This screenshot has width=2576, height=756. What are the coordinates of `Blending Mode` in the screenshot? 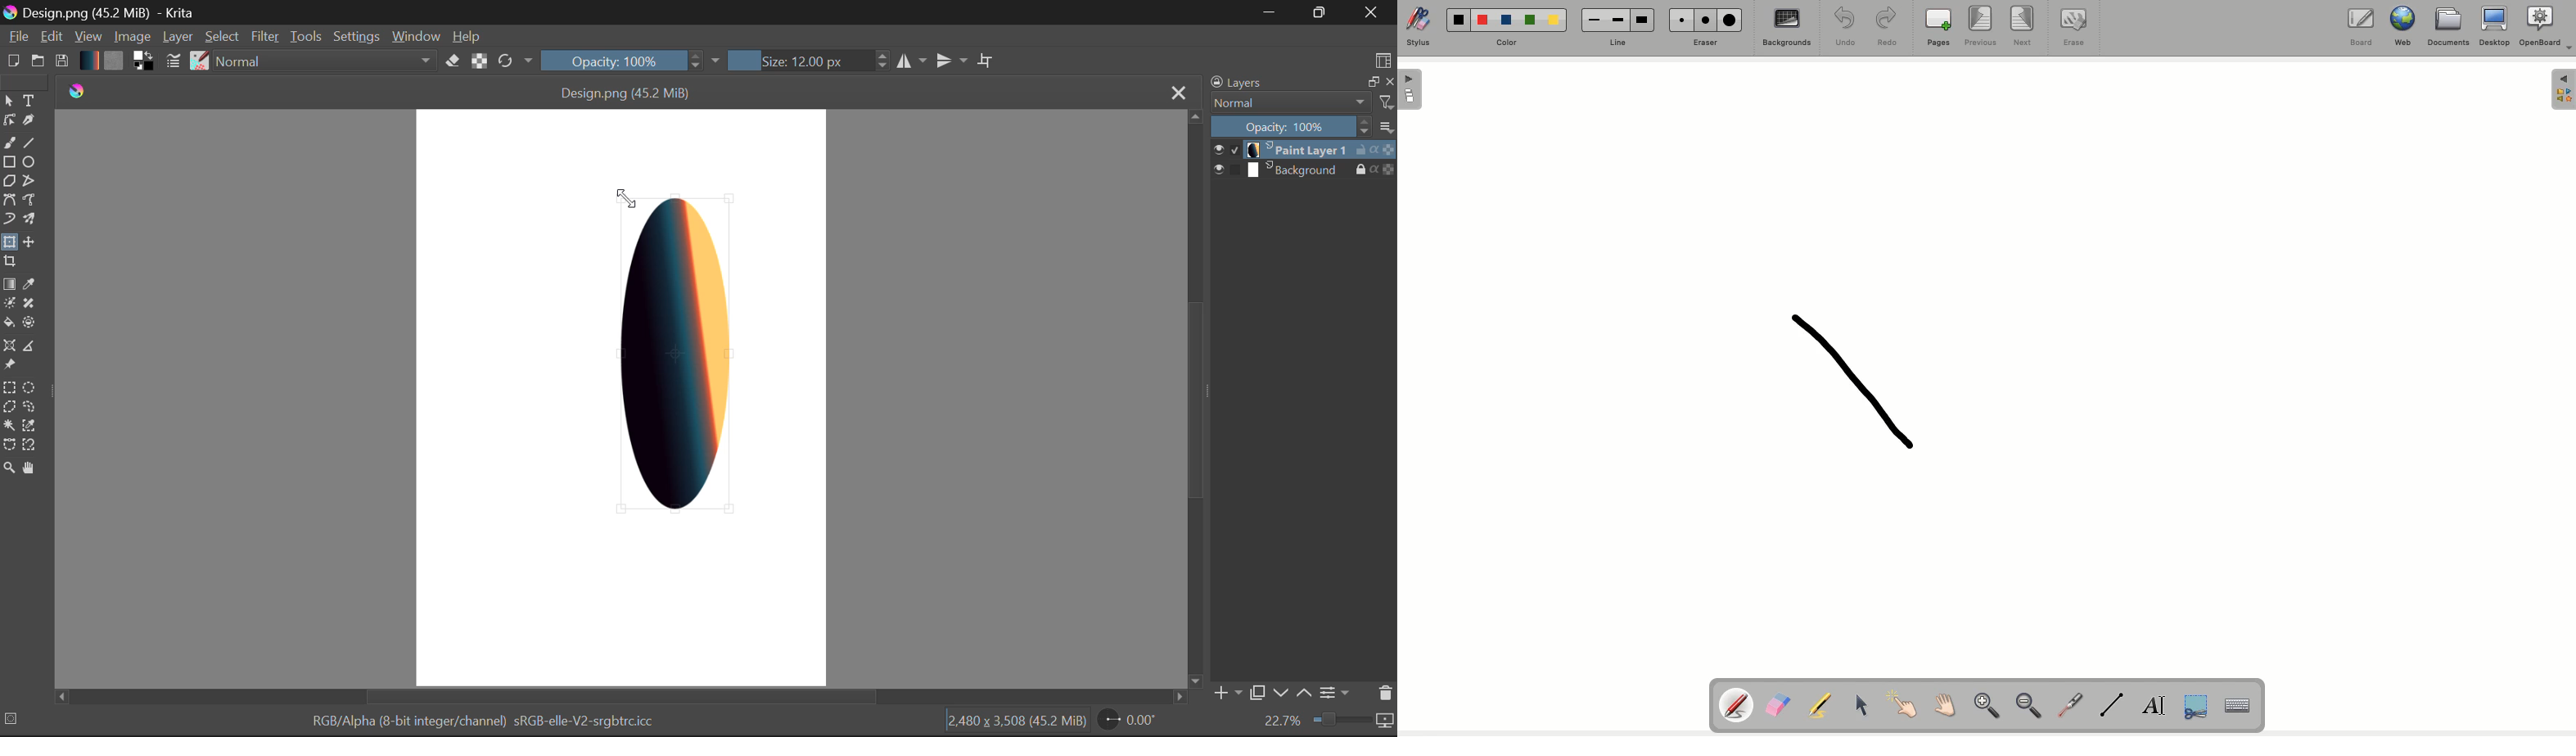 It's located at (326, 60).